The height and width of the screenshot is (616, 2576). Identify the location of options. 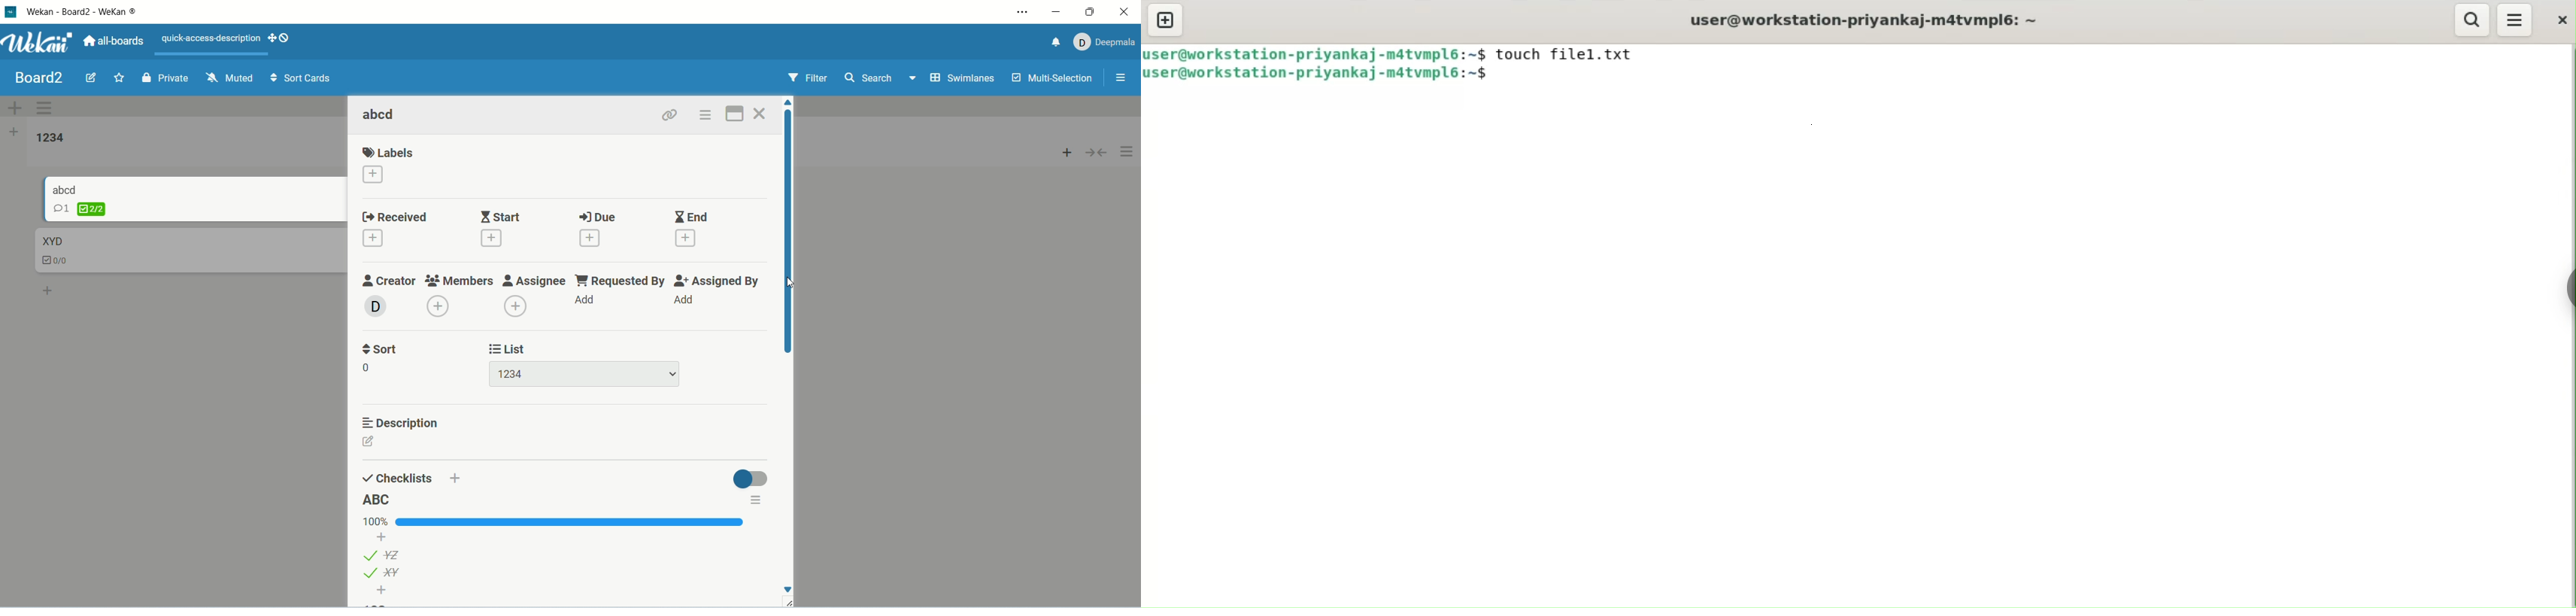
(1125, 76).